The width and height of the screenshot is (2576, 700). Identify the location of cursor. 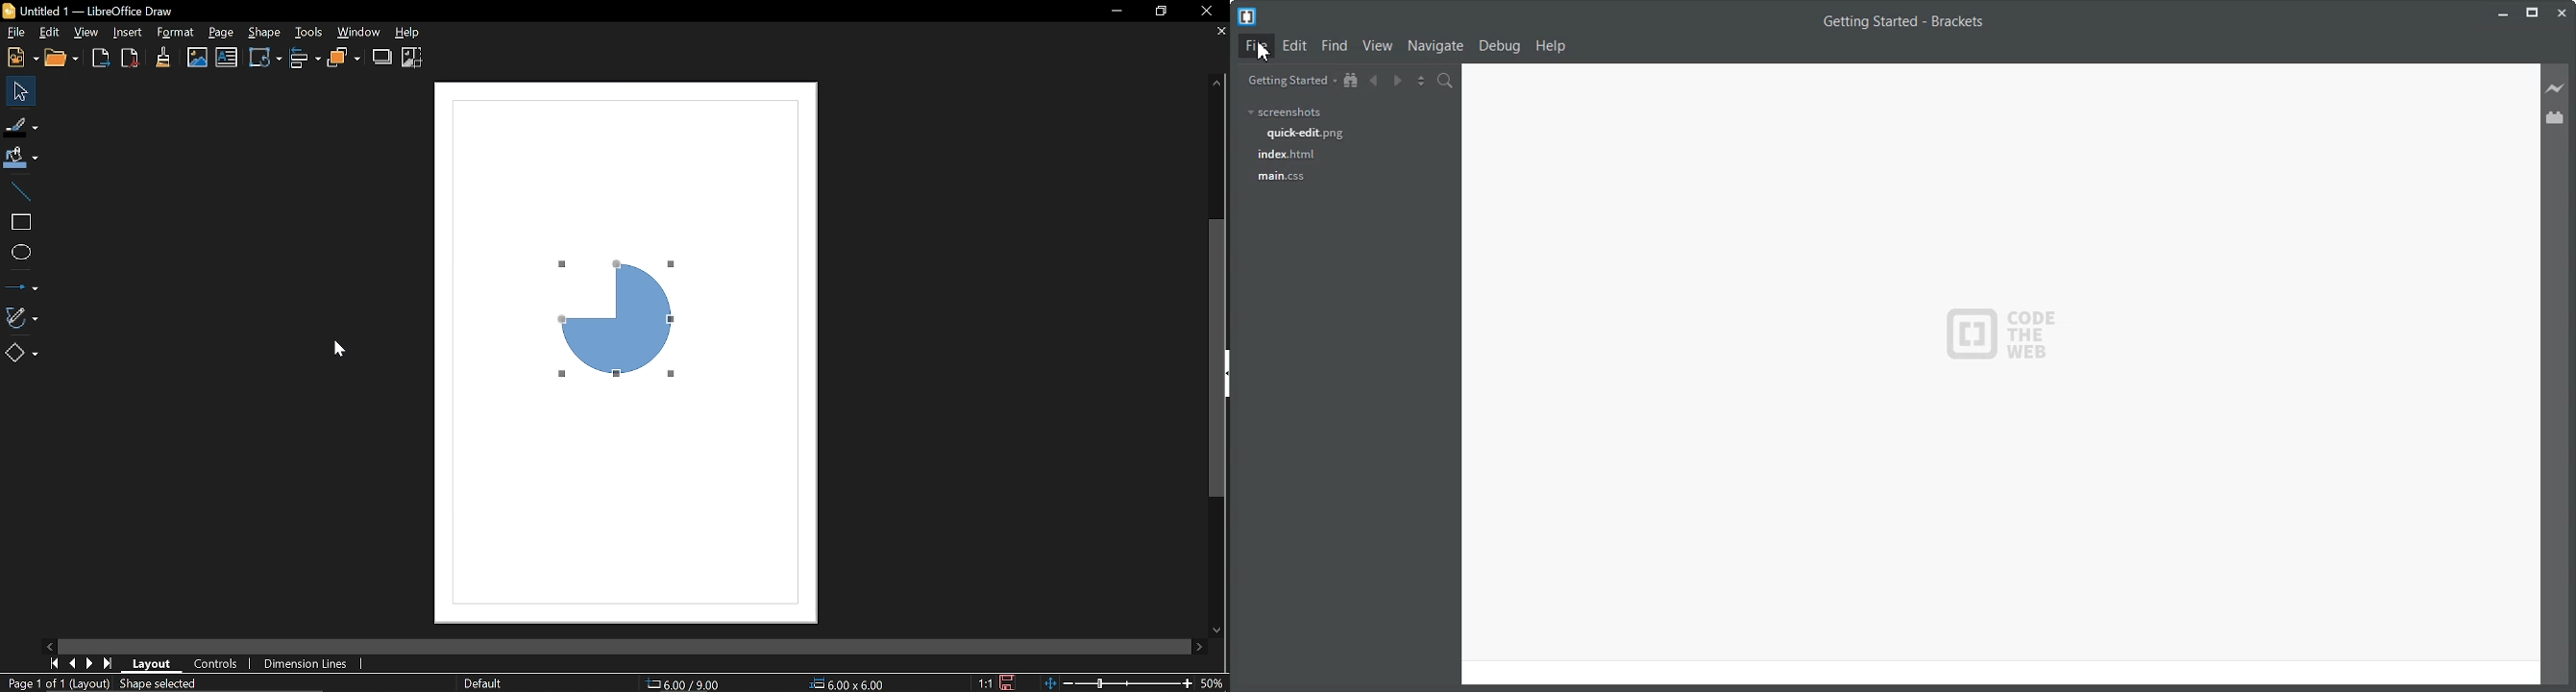
(1264, 52).